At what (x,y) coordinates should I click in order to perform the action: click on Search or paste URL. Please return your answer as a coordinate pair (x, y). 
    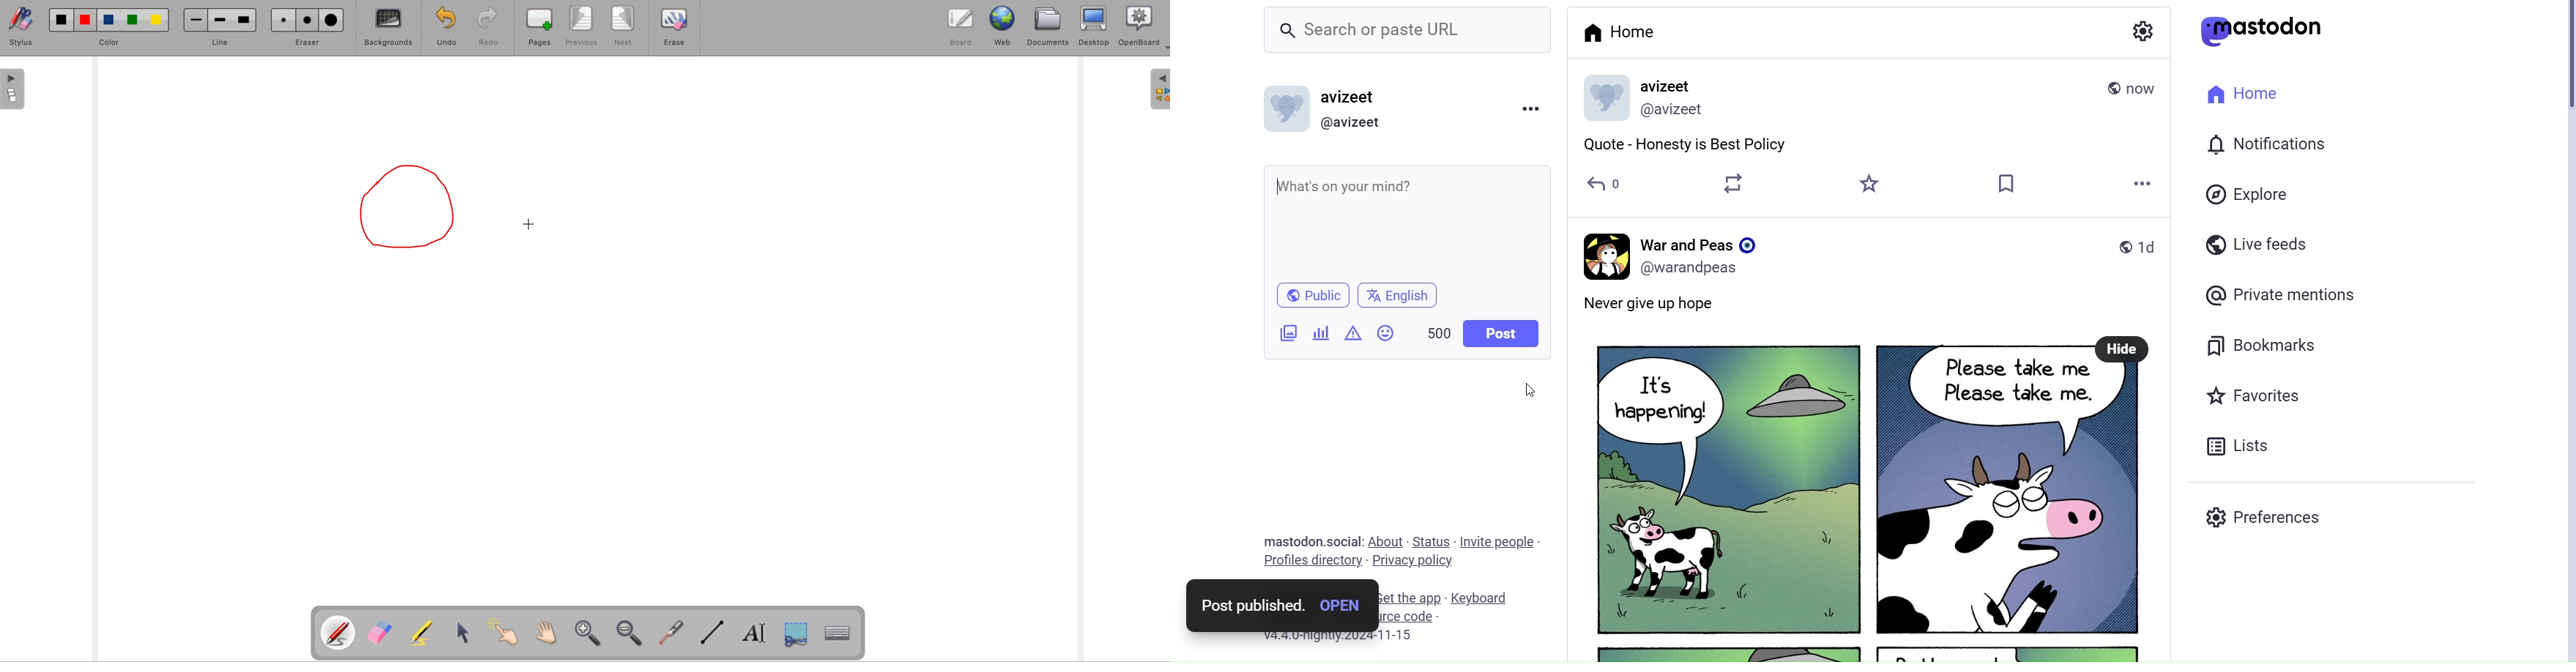
    Looking at the image, I should click on (1393, 29).